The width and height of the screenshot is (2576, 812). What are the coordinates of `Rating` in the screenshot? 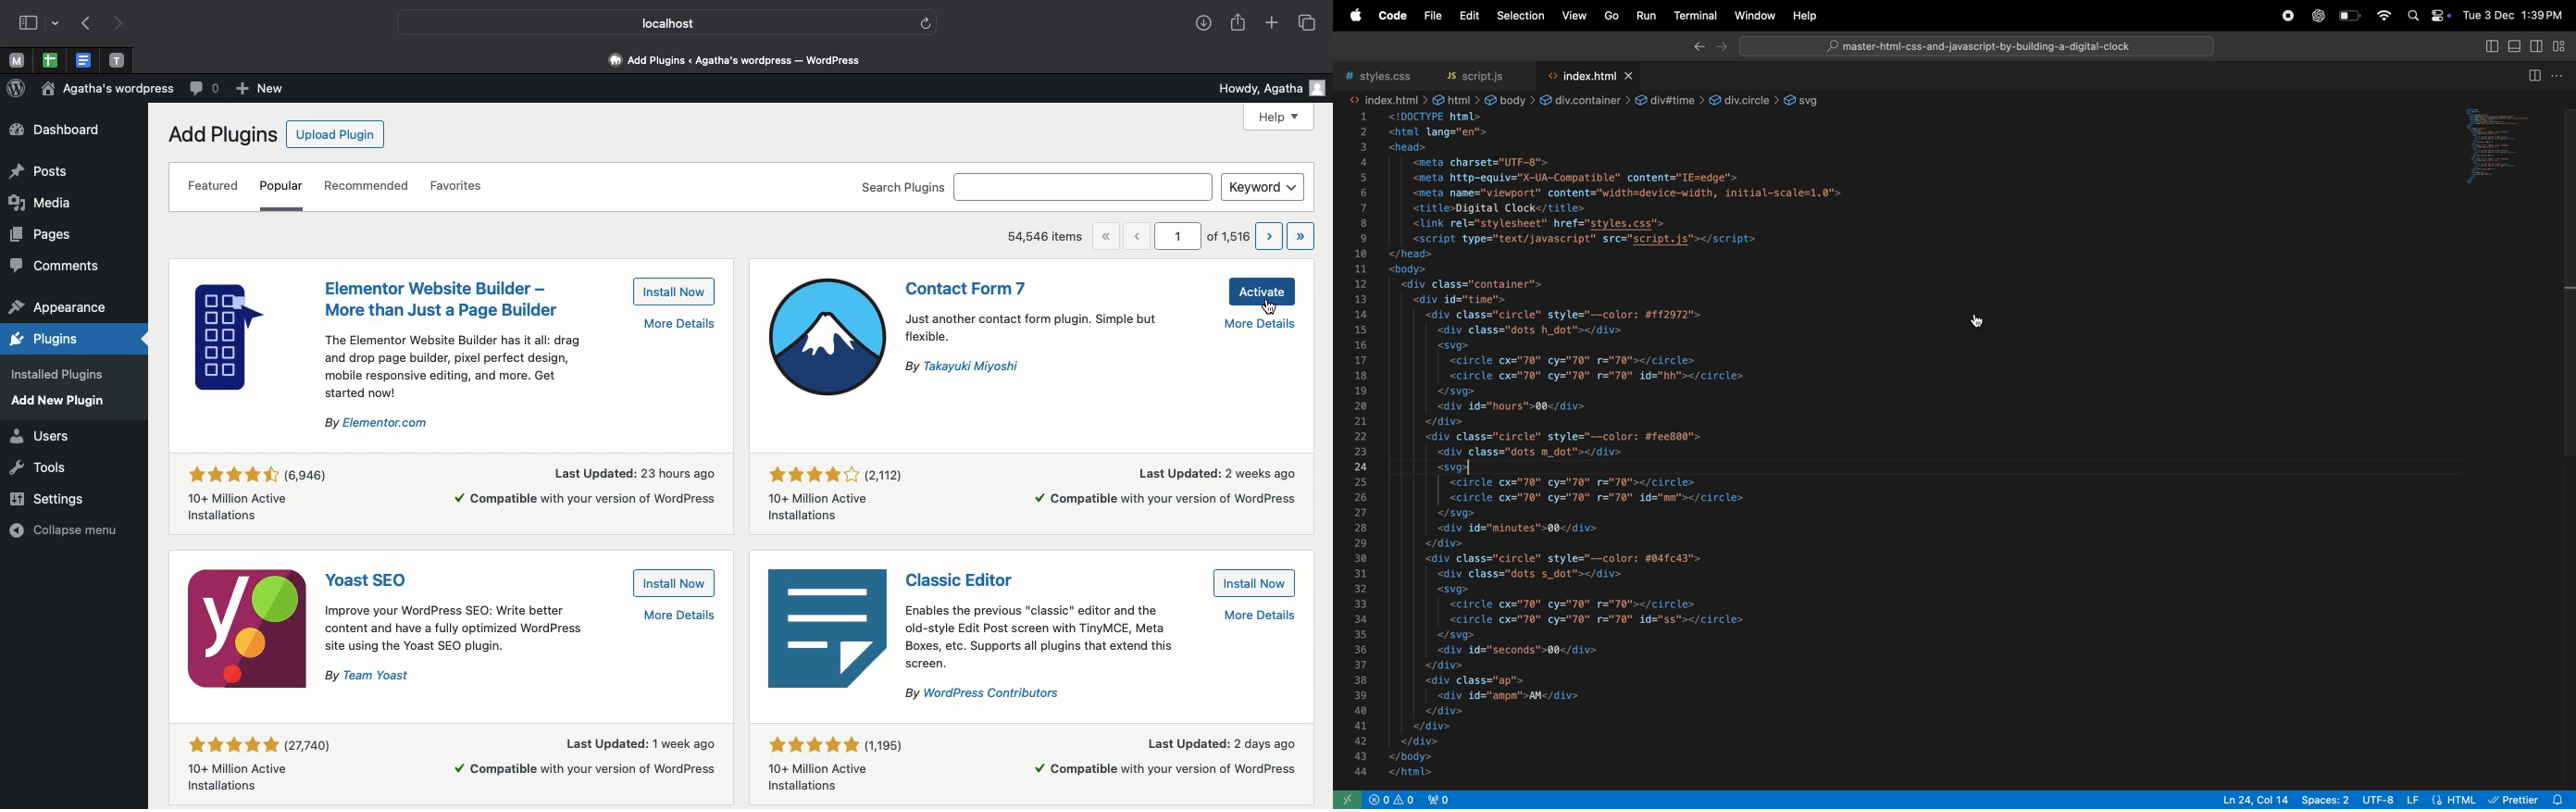 It's located at (841, 496).